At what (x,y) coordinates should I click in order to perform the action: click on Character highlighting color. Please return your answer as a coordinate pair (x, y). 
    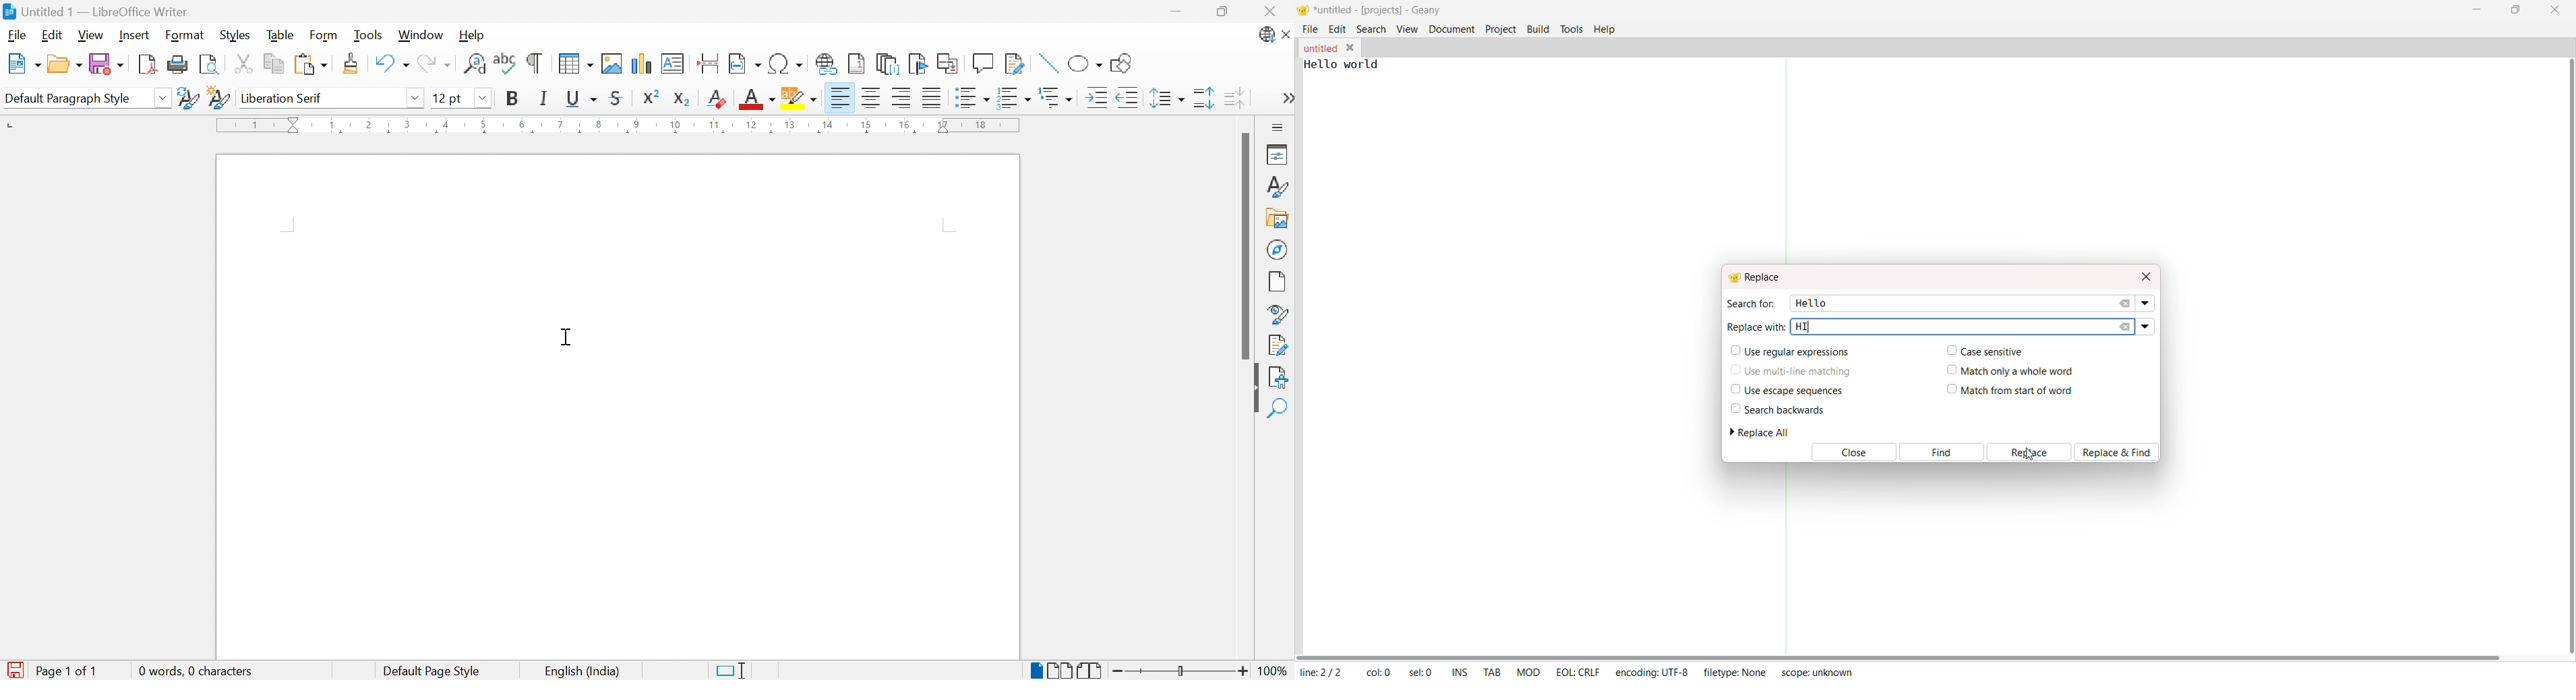
    Looking at the image, I should click on (800, 98).